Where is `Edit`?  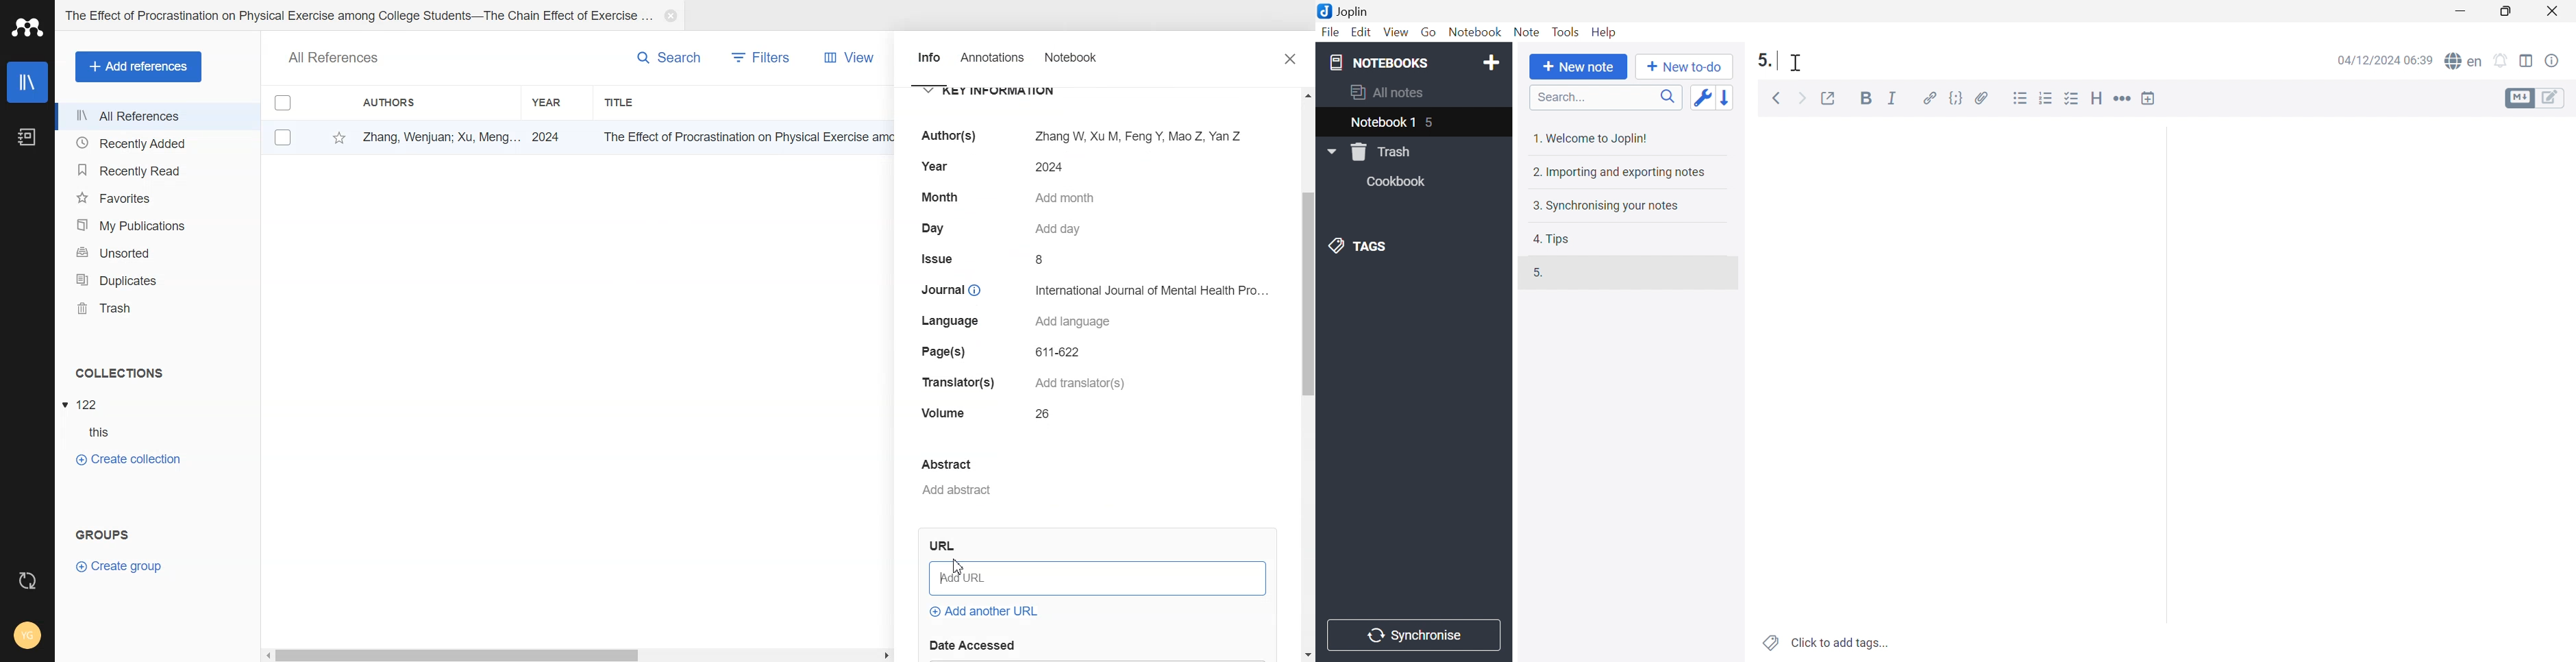
Edit is located at coordinates (1361, 32).